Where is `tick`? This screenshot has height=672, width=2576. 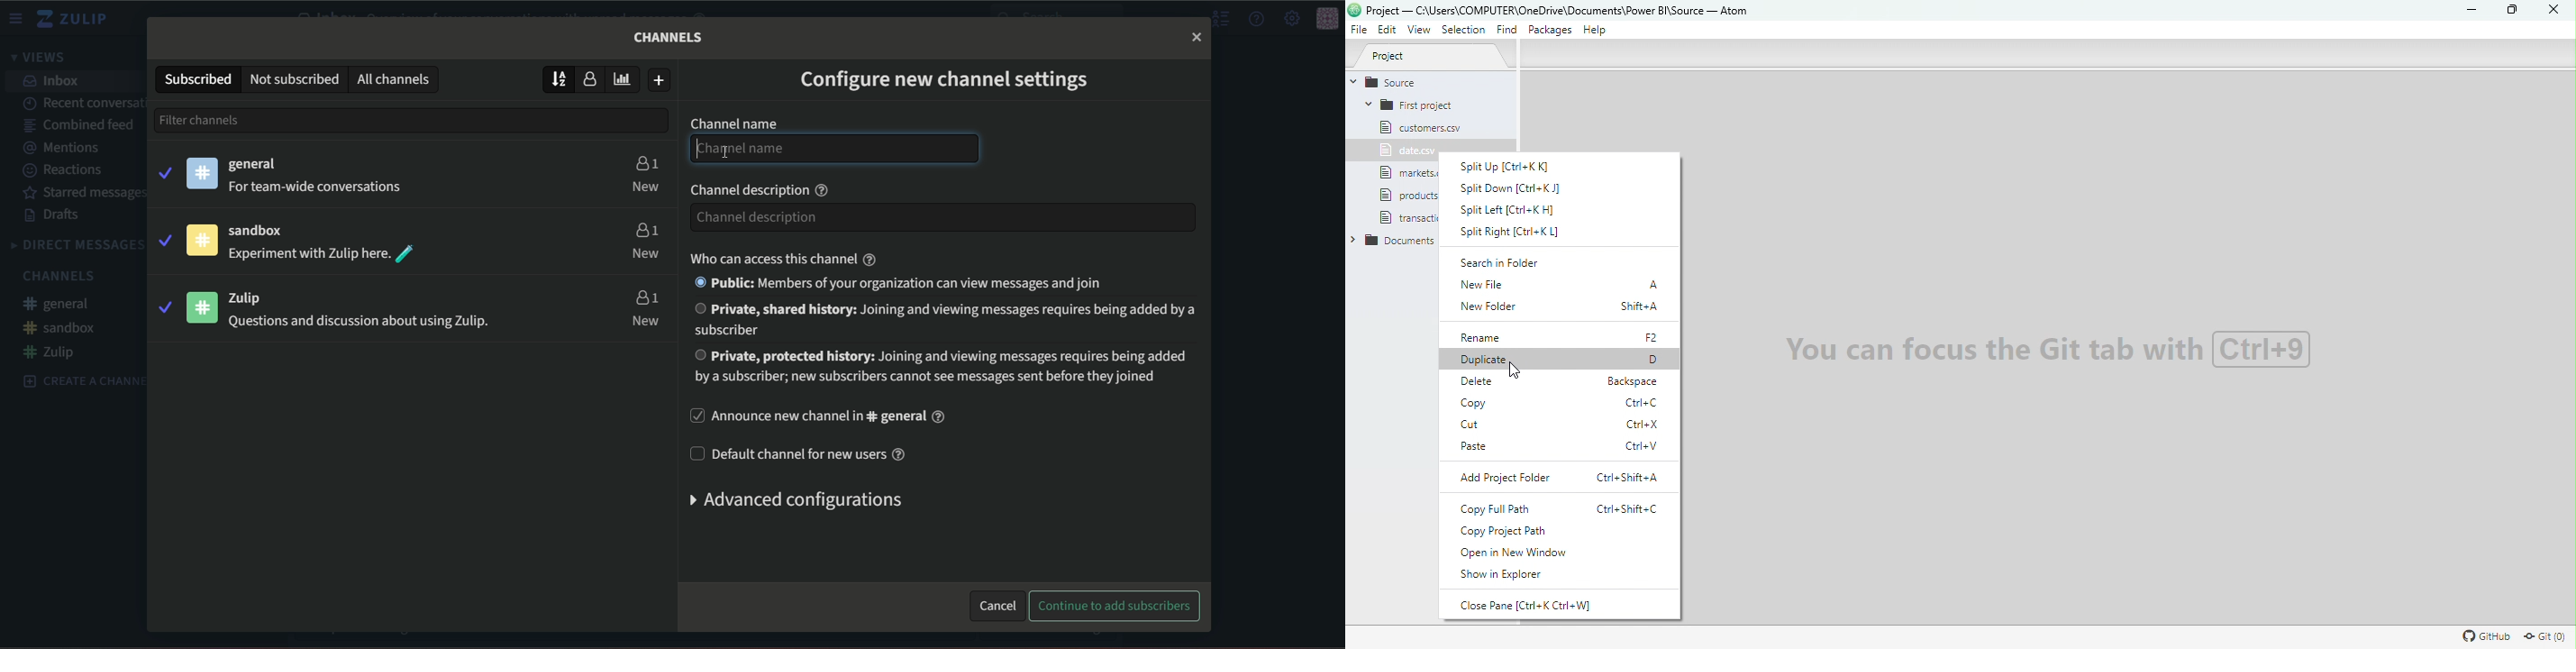 tick is located at coordinates (164, 171).